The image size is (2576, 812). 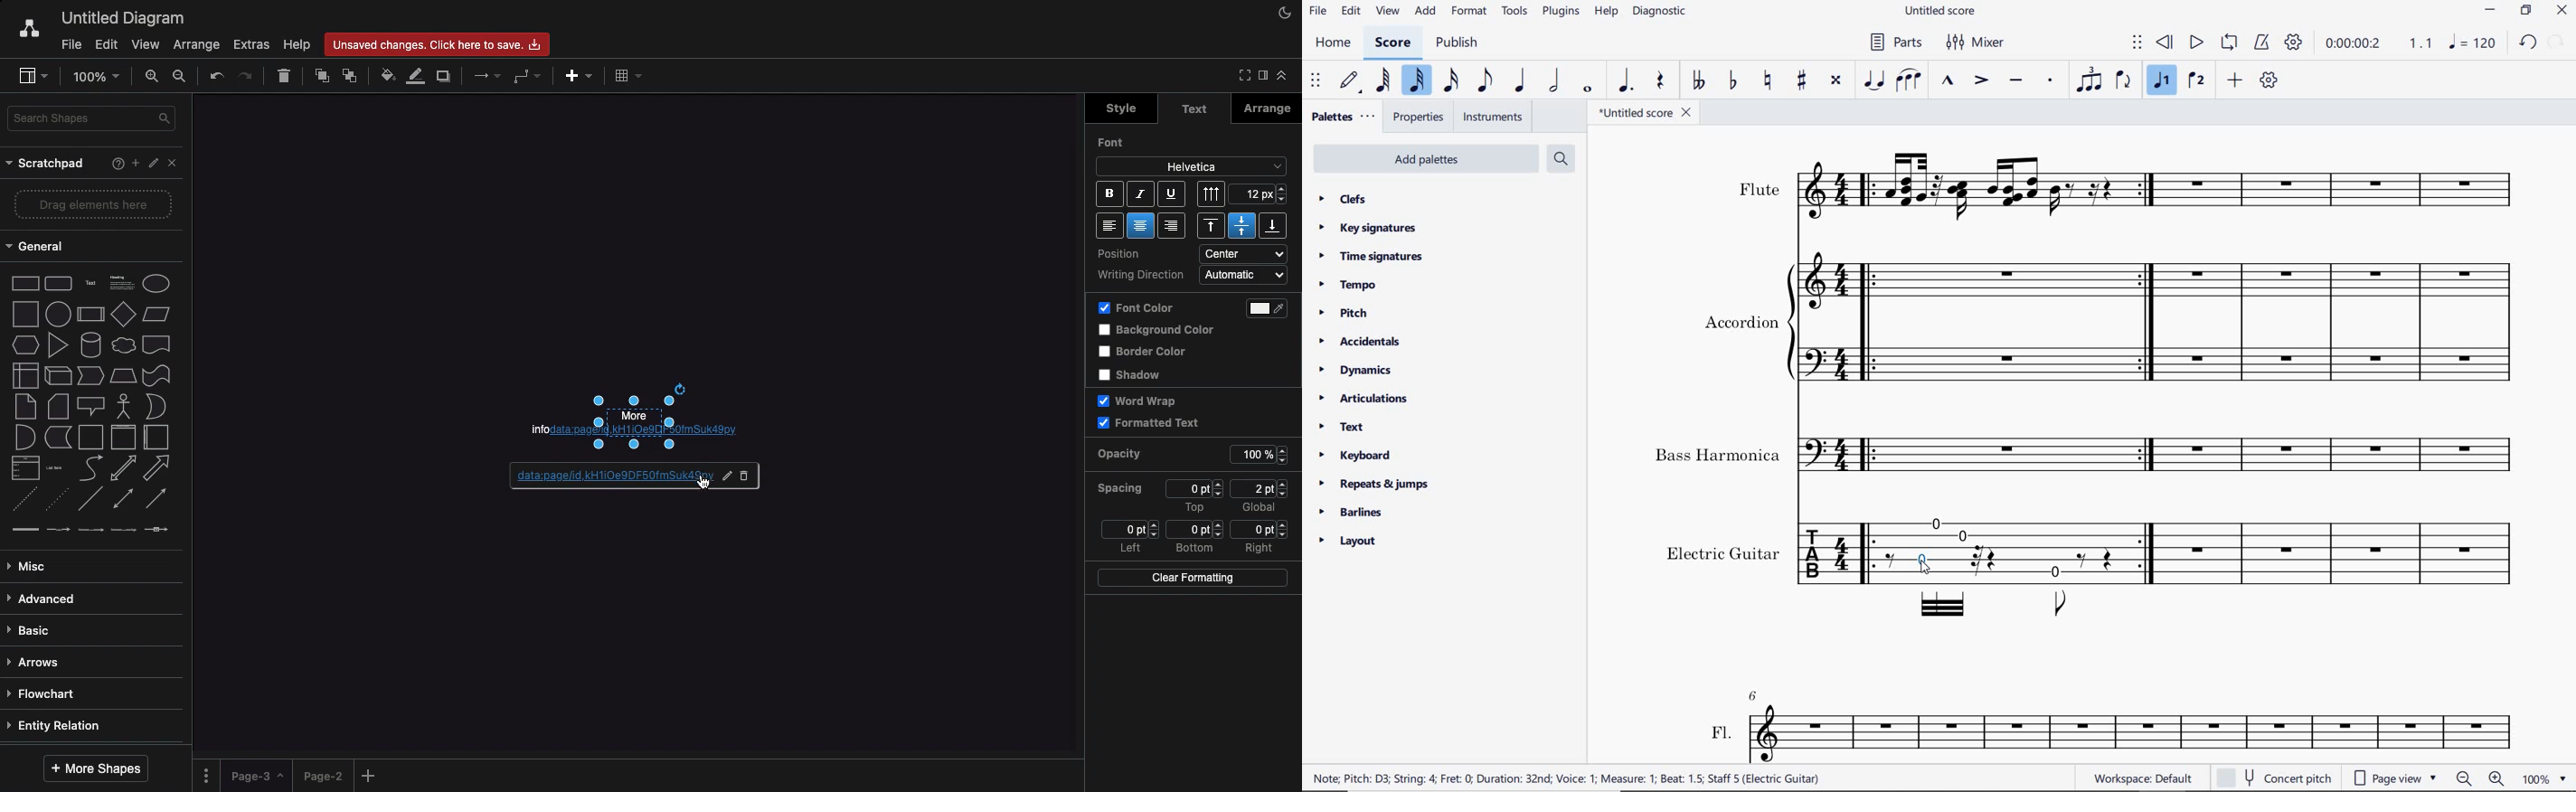 I want to click on clefs, so click(x=1343, y=199).